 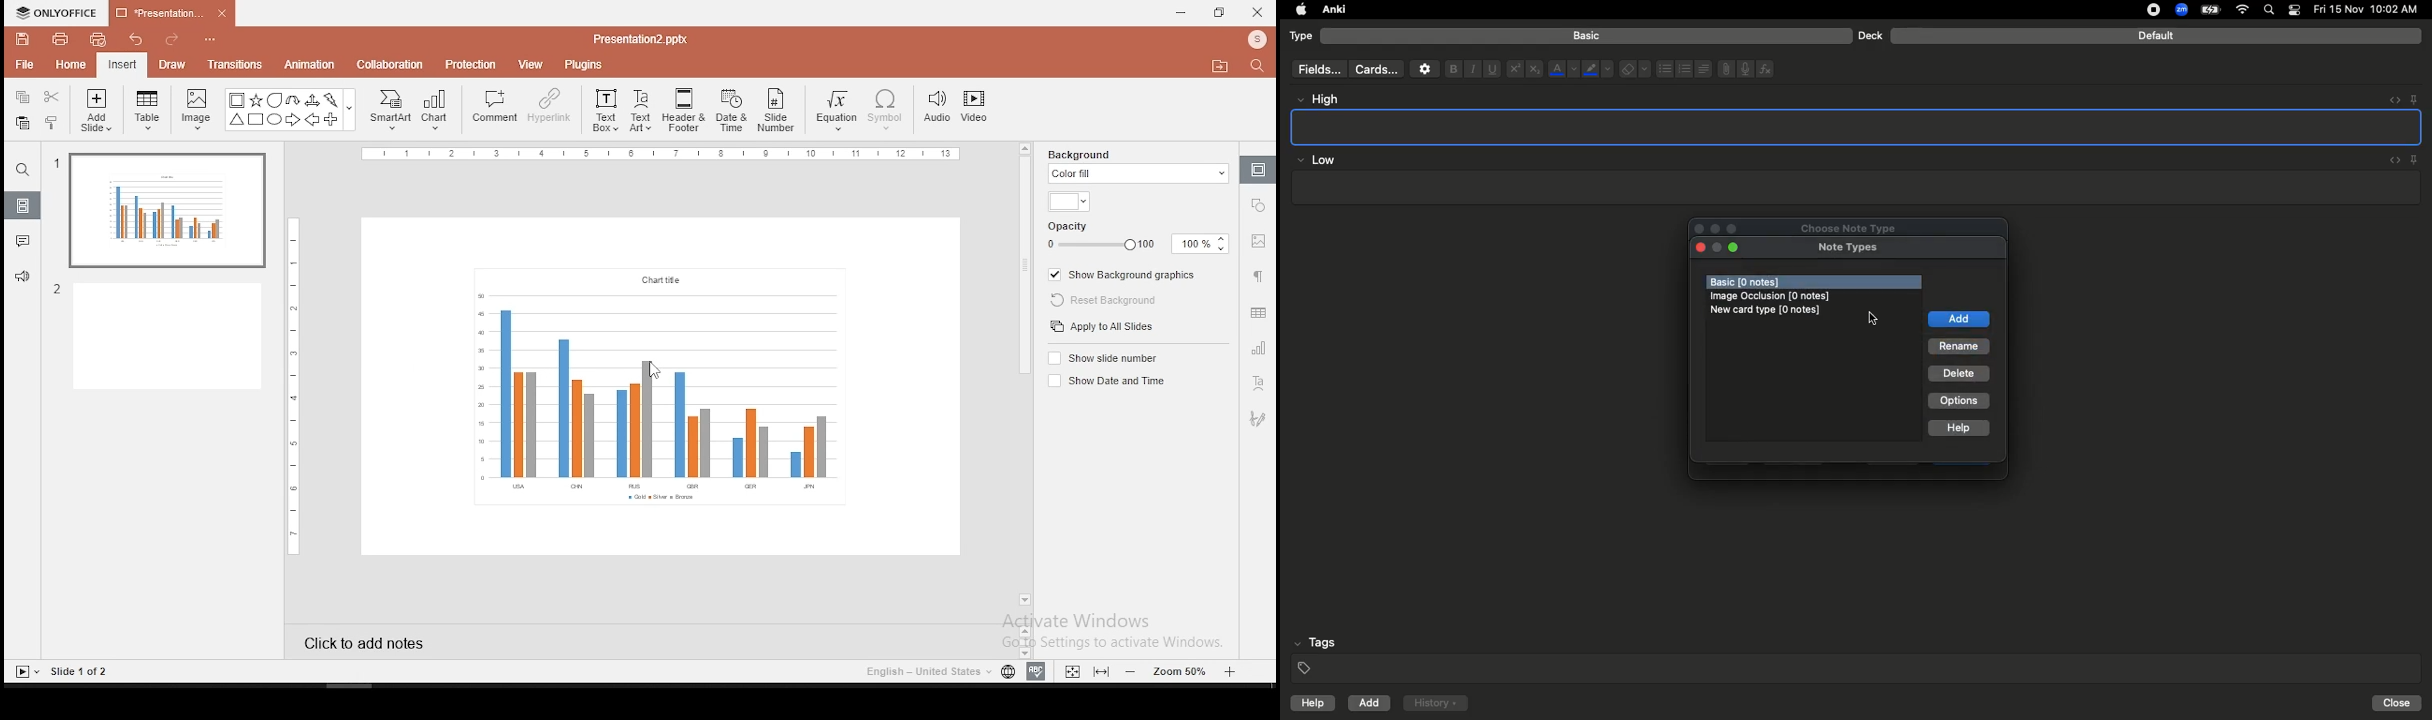 What do you see at coordinates (172, 65) in the screenshot?
I see `draw` at bounding box center [172, 65].